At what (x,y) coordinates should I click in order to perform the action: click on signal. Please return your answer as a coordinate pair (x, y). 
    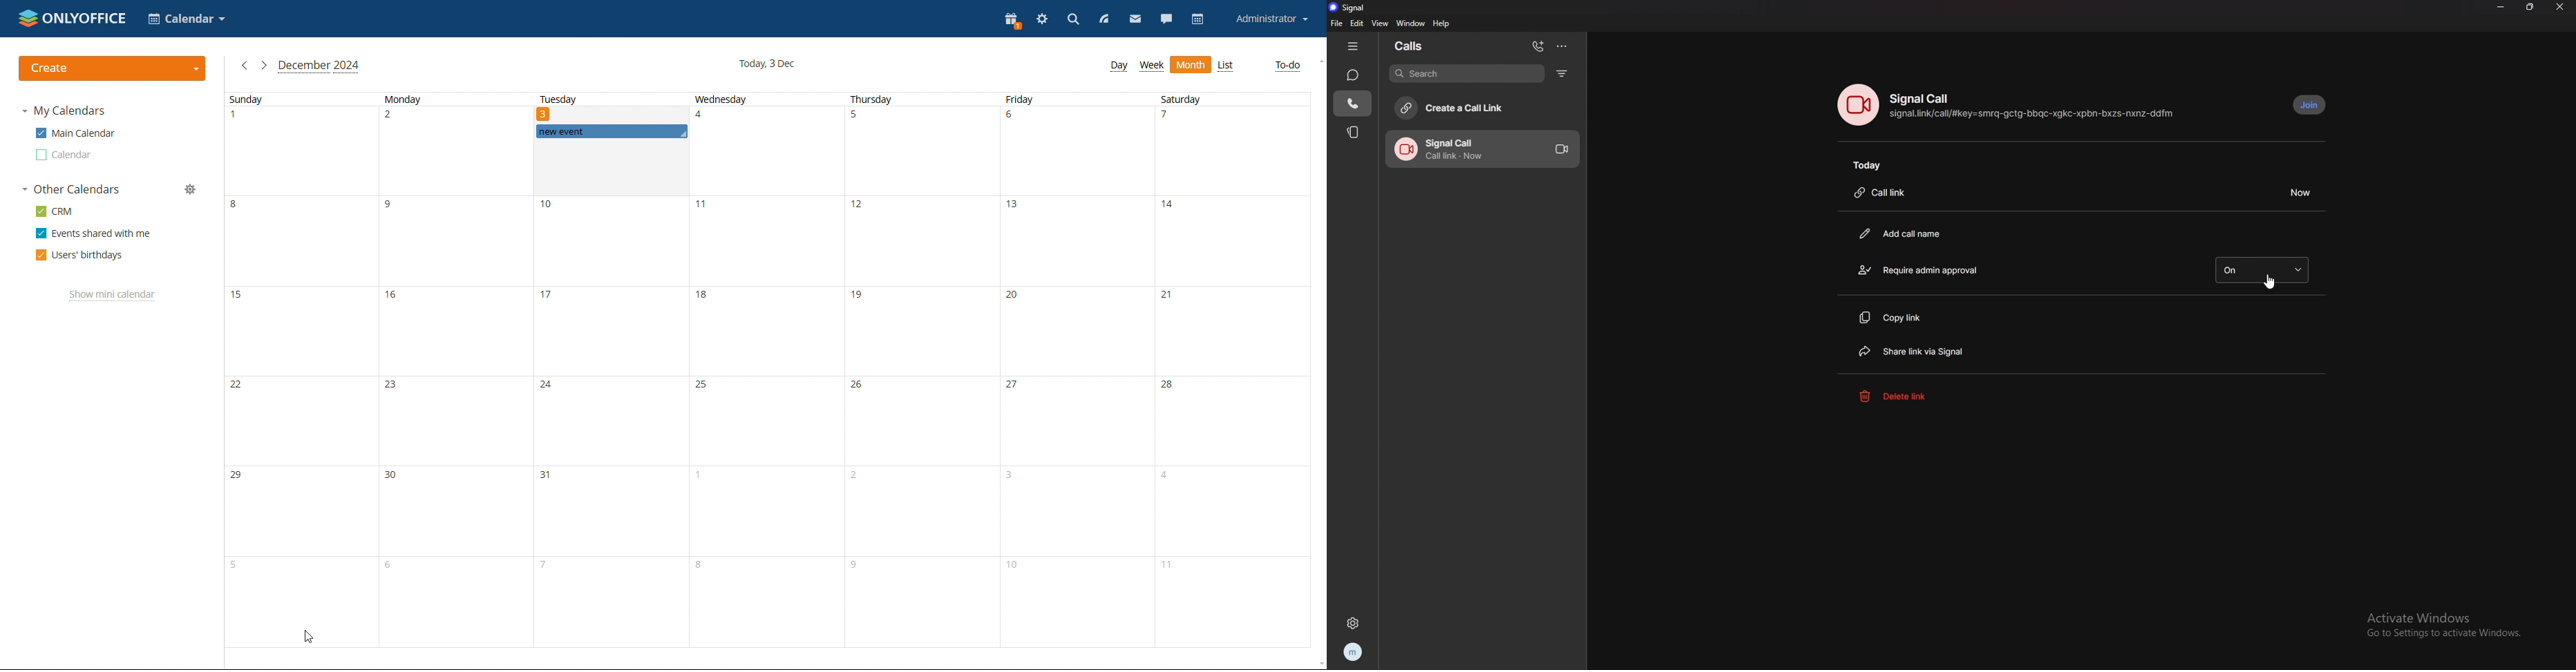
    Looking at the image, I should click on (1352, 8).